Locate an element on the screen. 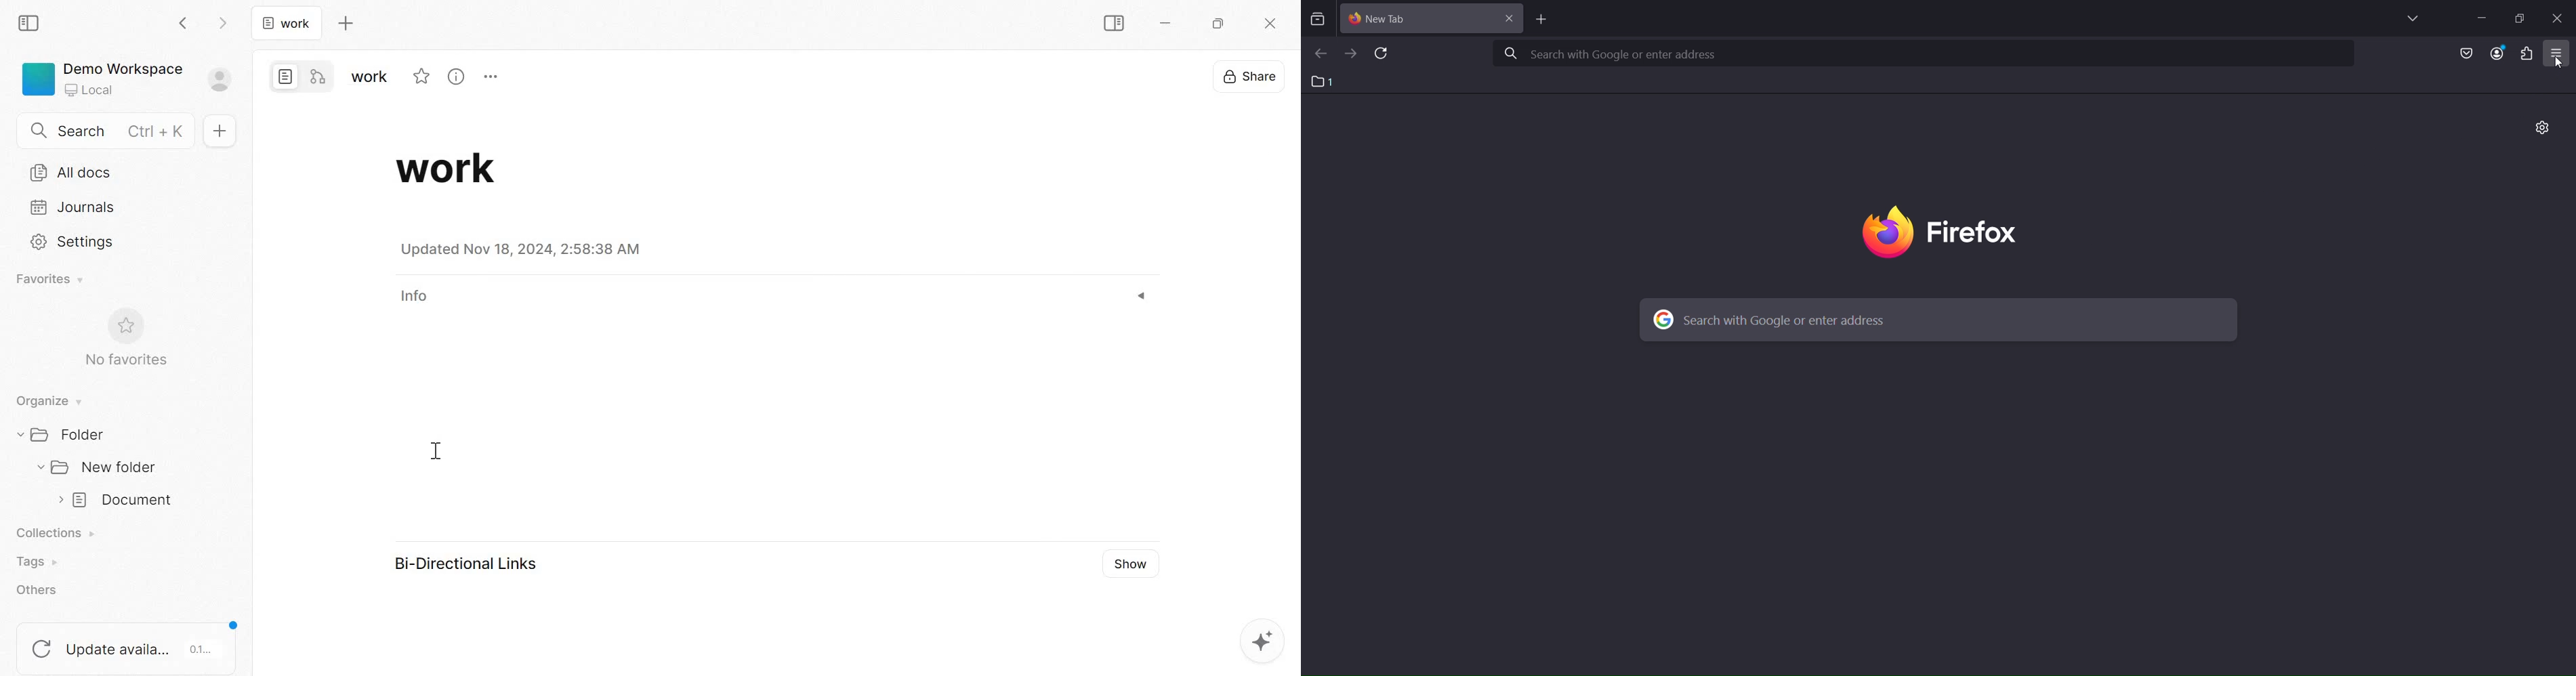  menu is located at coordinates (2526, 54).